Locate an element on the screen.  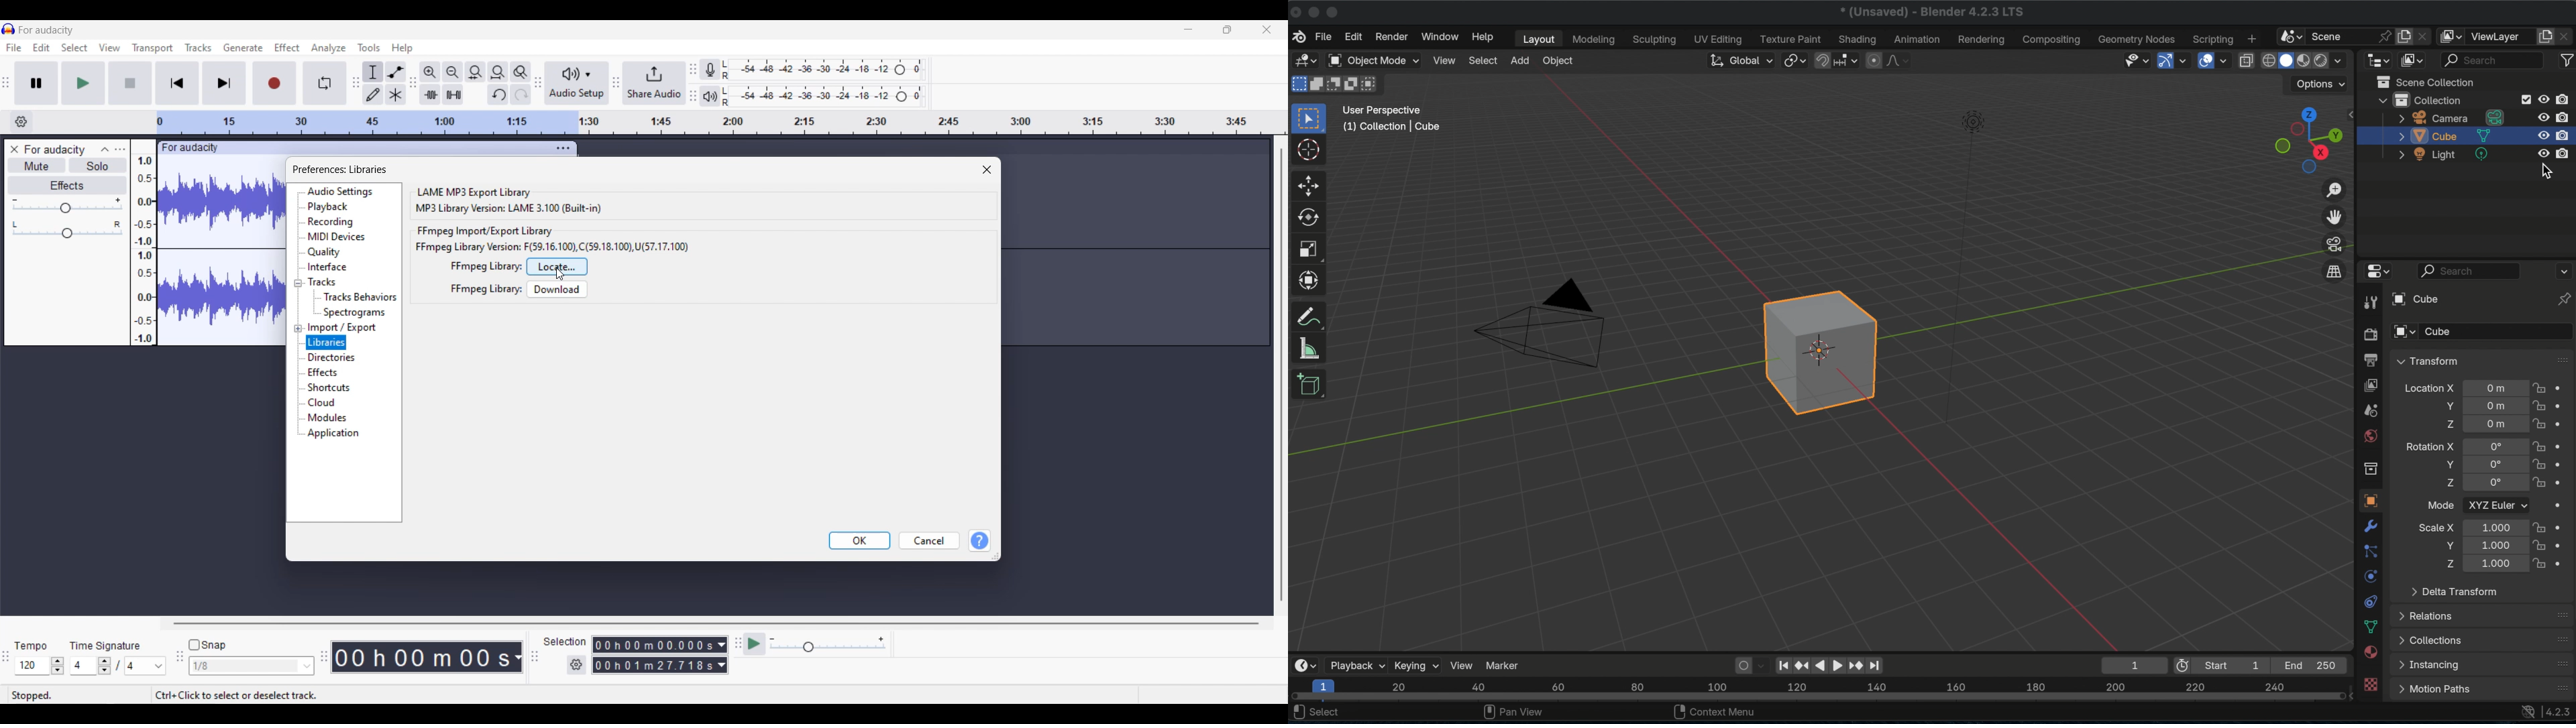
ctrl+click to select or deselect track is located at coordinates (236, 695).